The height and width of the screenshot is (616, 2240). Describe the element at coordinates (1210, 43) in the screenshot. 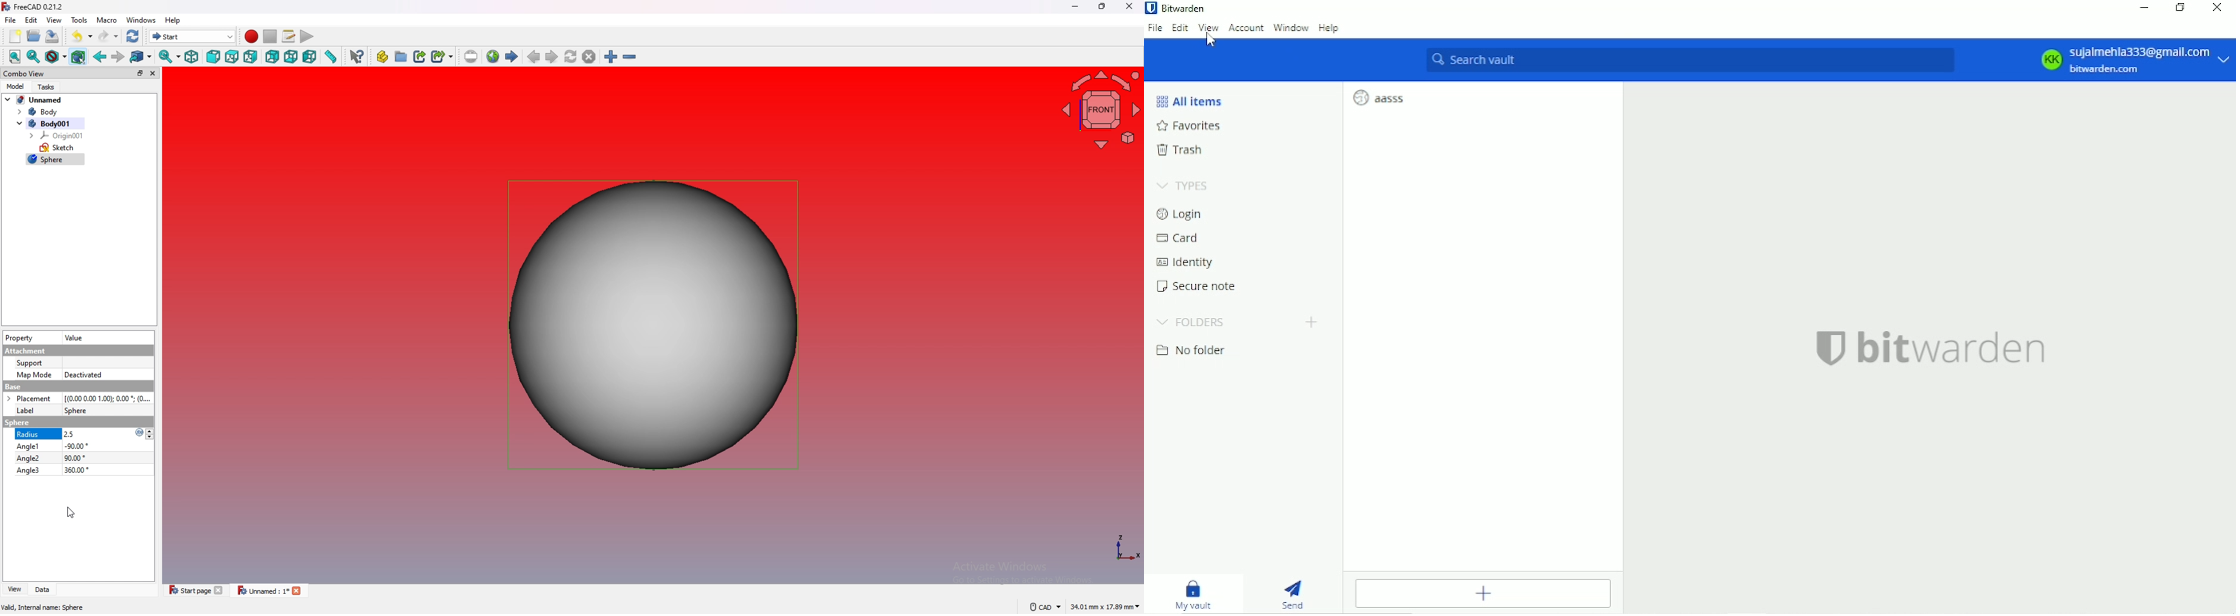

I see `cursor` at that location.